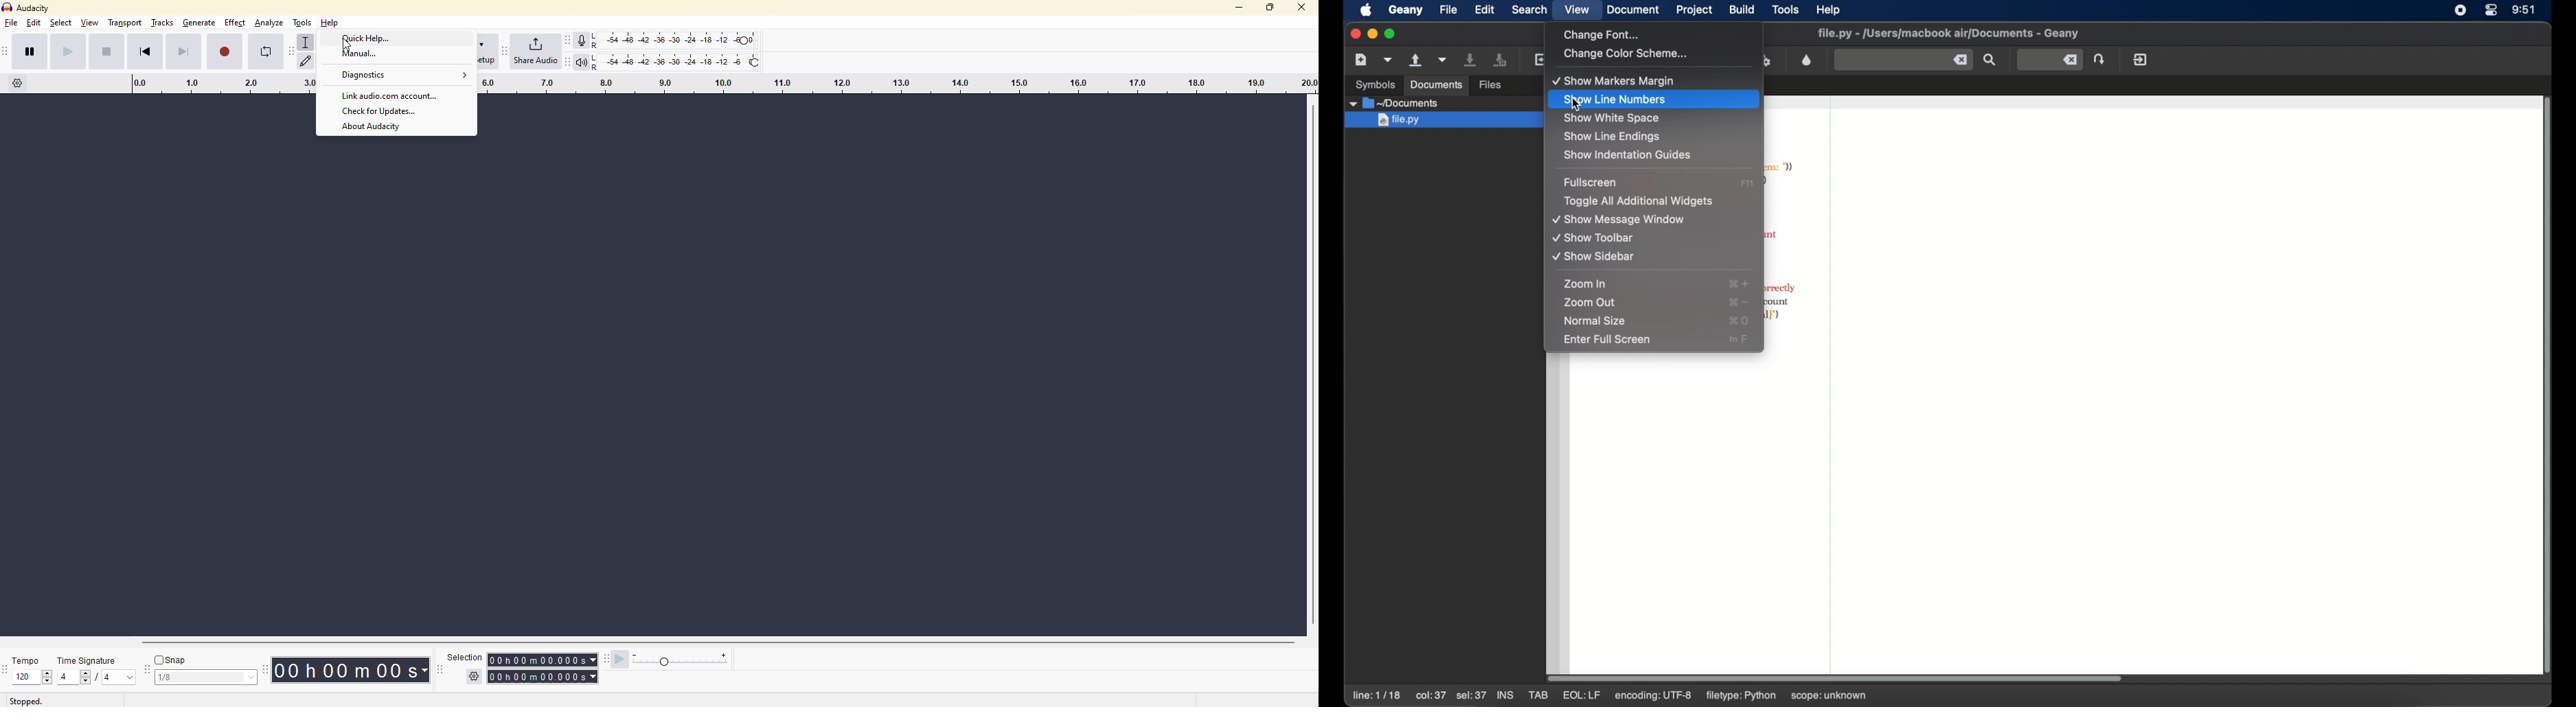 This screenshot has height=728, width=2576. What do you see at coordinates (1529, 9) in the screenshot?
I see `search` at bounding box center [1529, 9].